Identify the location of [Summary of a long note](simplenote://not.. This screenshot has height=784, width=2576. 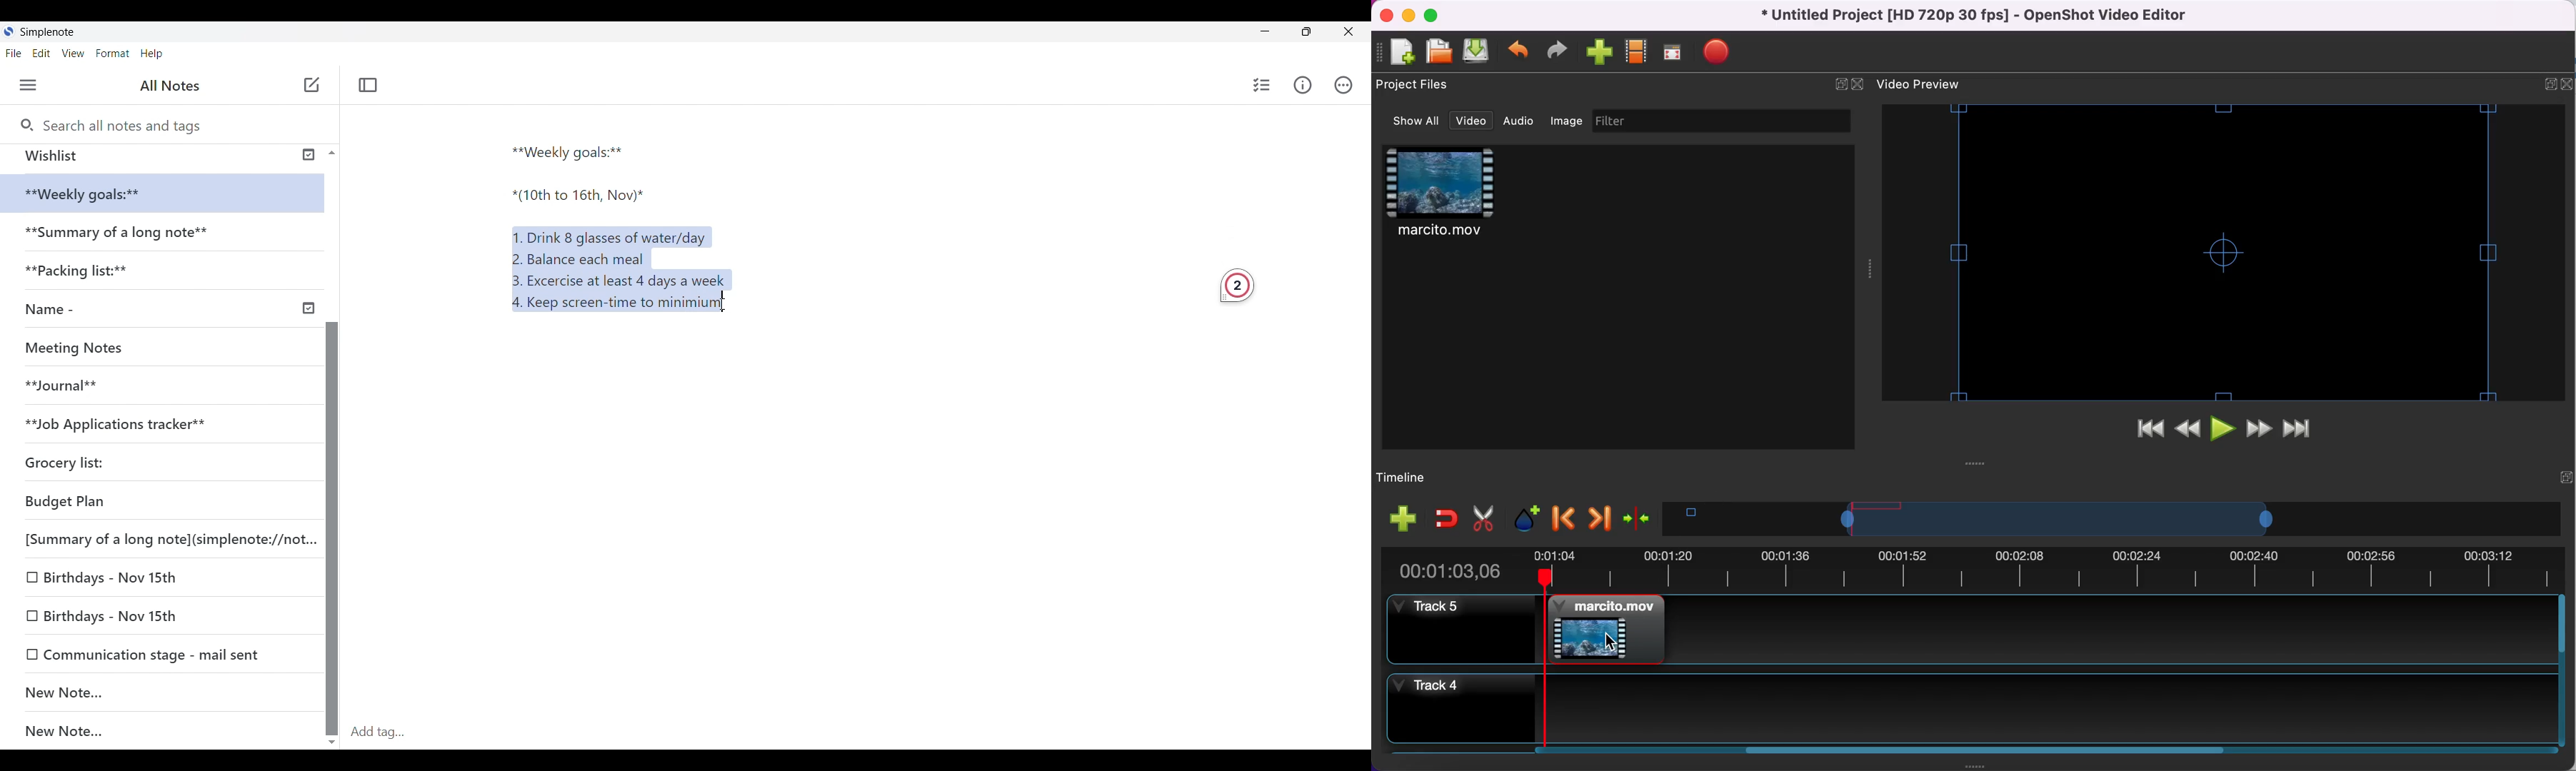
(161, 538).